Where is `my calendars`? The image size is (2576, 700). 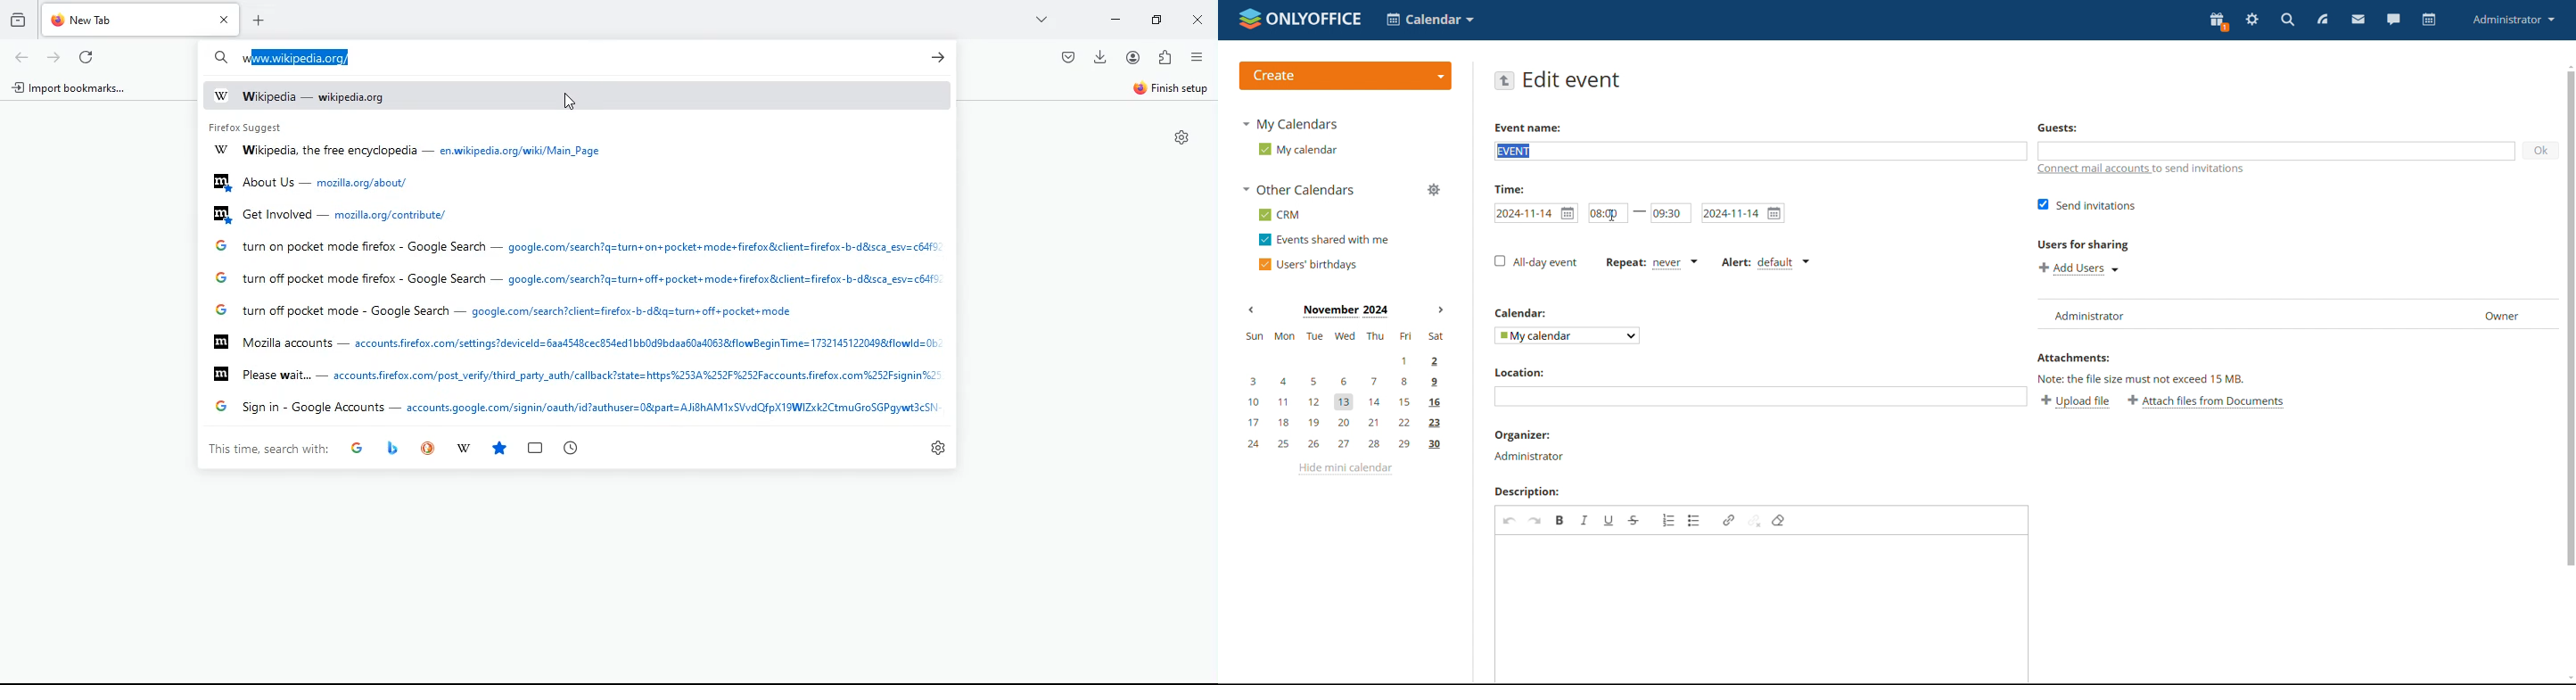
my calendars is located at coordinates (1293, 125).